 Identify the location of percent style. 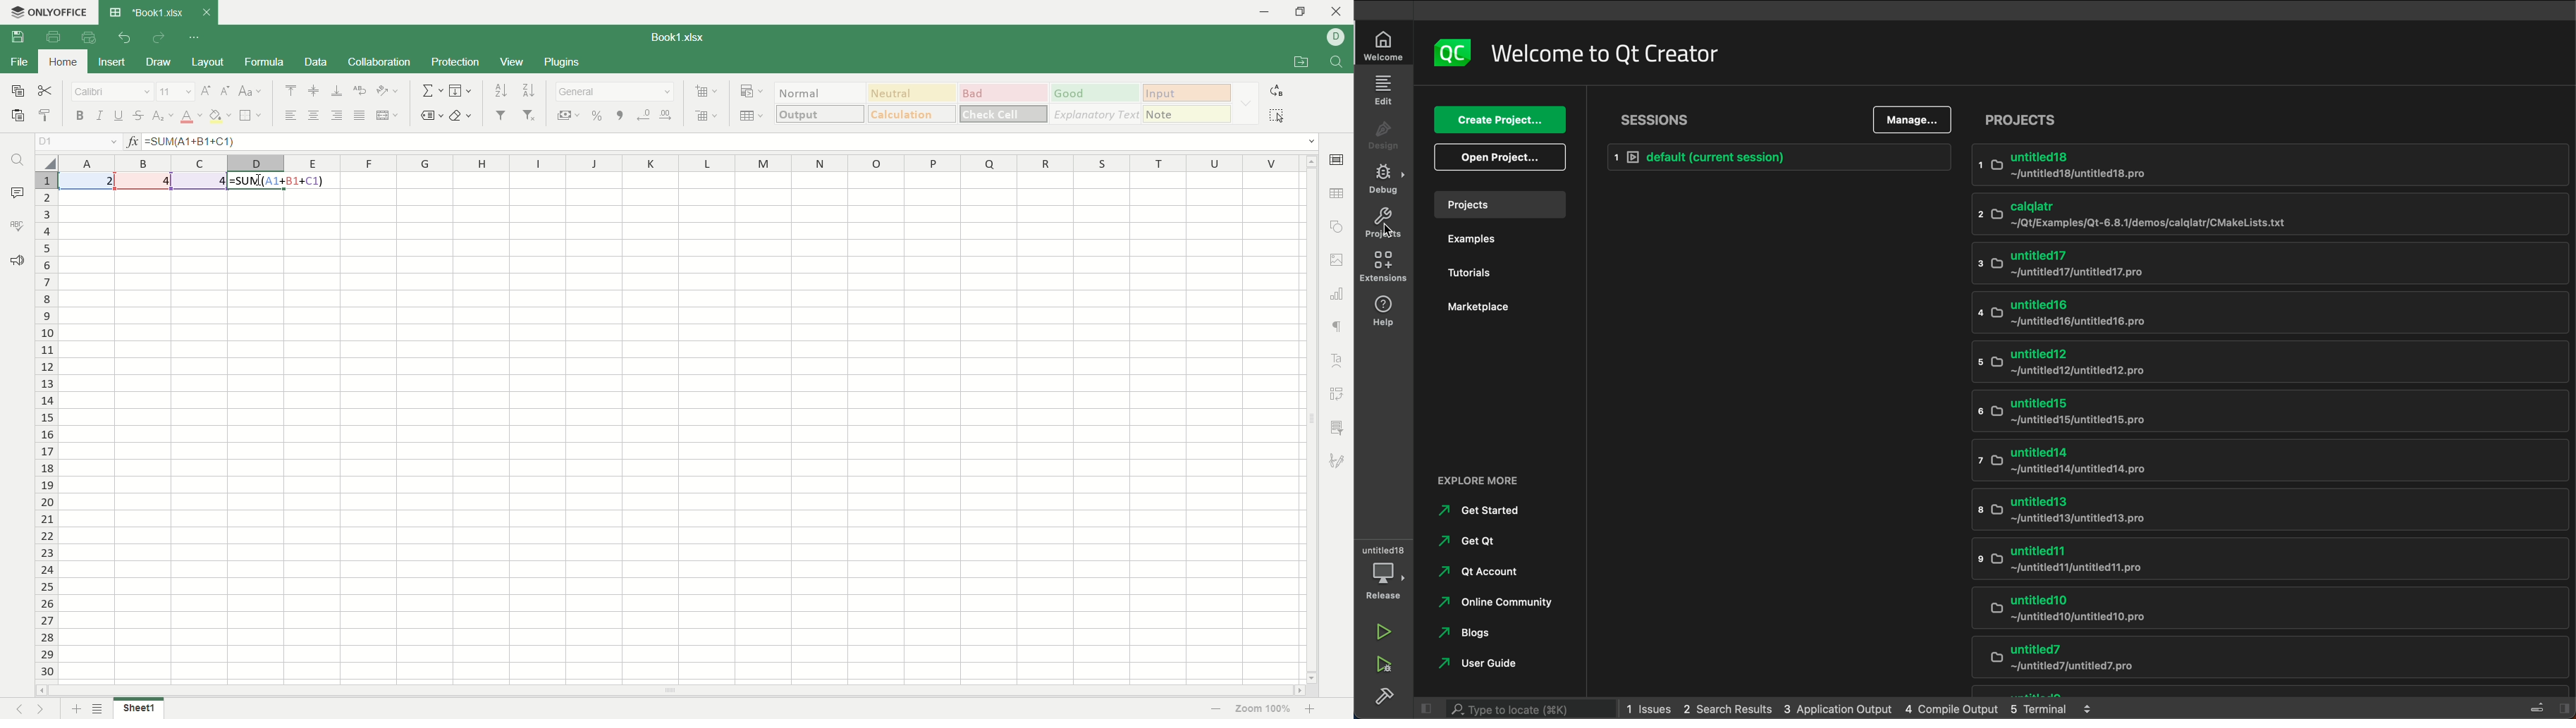
(599, 115).